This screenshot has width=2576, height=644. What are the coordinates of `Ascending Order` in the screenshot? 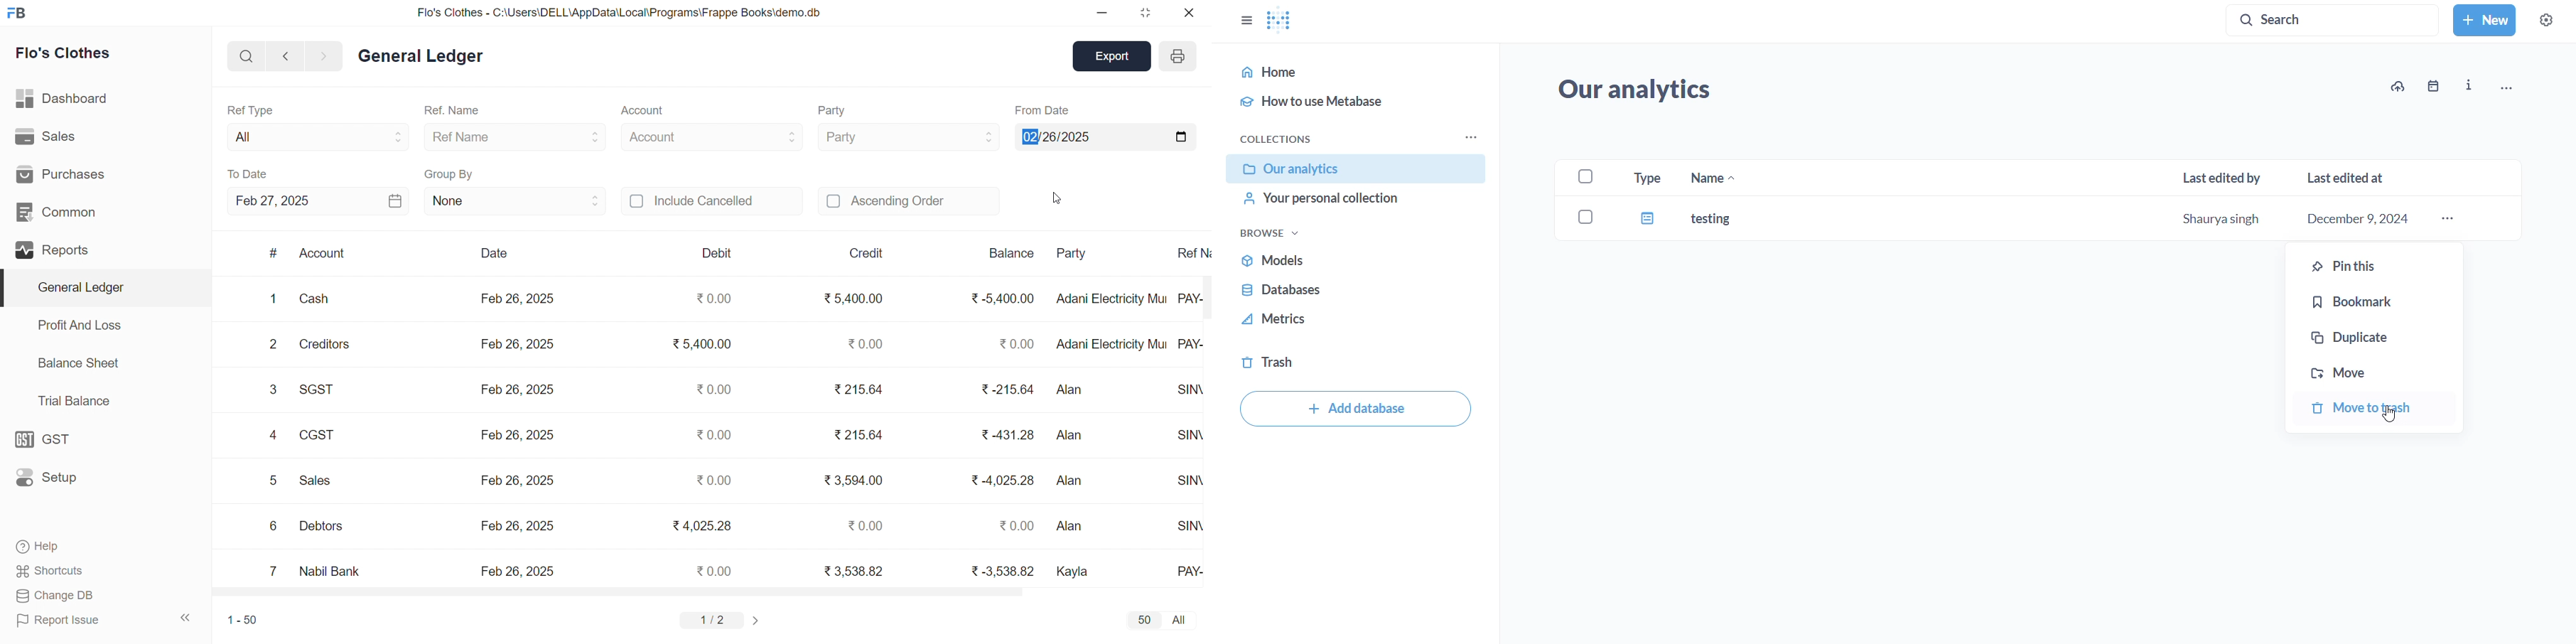 It's located at (909, 200).